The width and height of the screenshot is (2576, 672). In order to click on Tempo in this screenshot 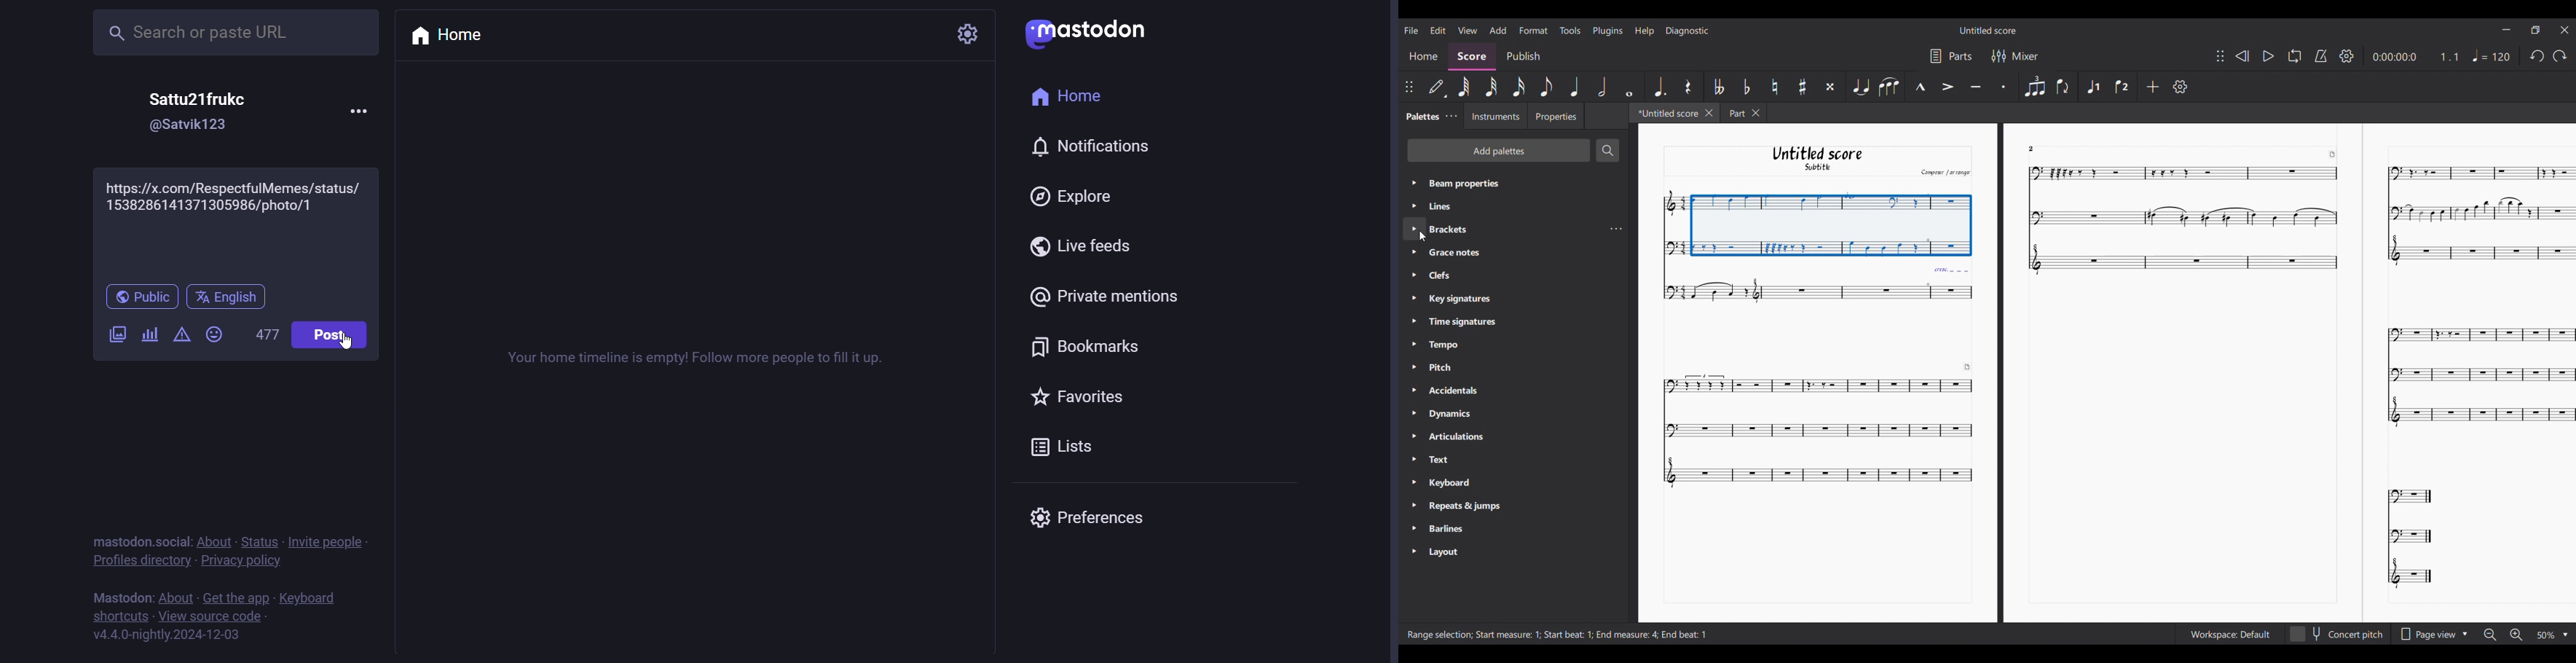, I will do `click(2494, 55)`.